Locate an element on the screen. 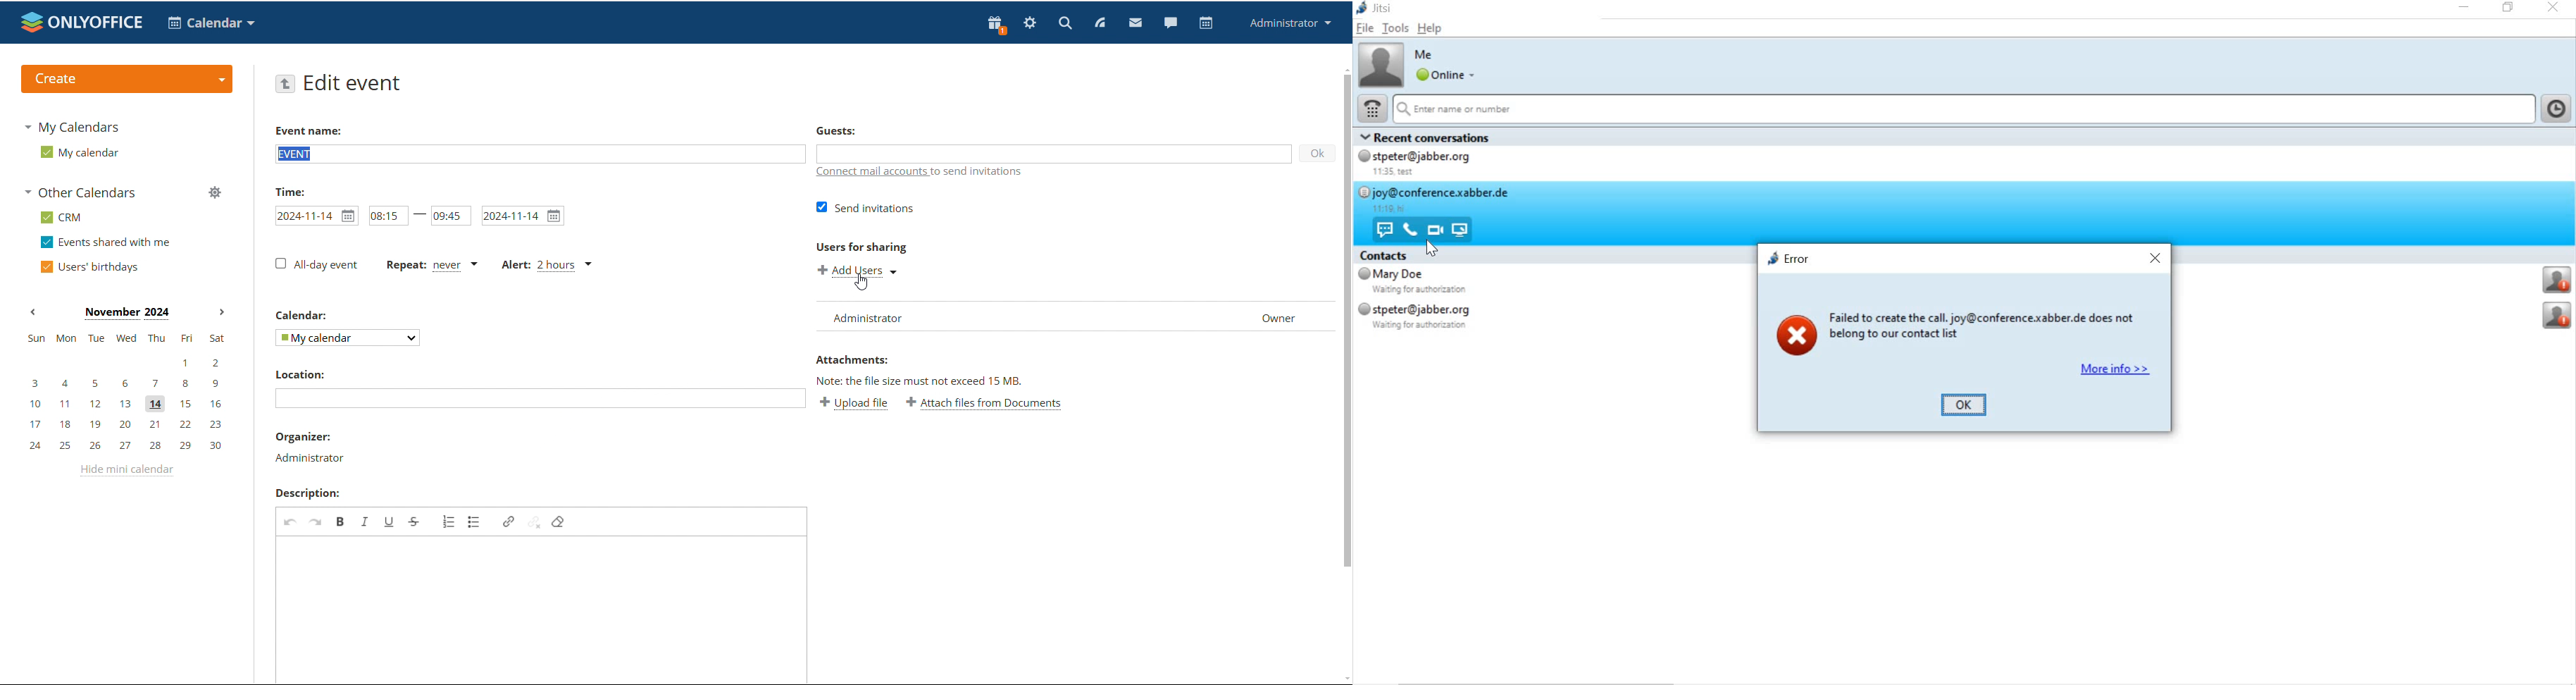 The height and width of the screenshot is (700, 2576). Recent conversations is located at coordinates (1443, 137).